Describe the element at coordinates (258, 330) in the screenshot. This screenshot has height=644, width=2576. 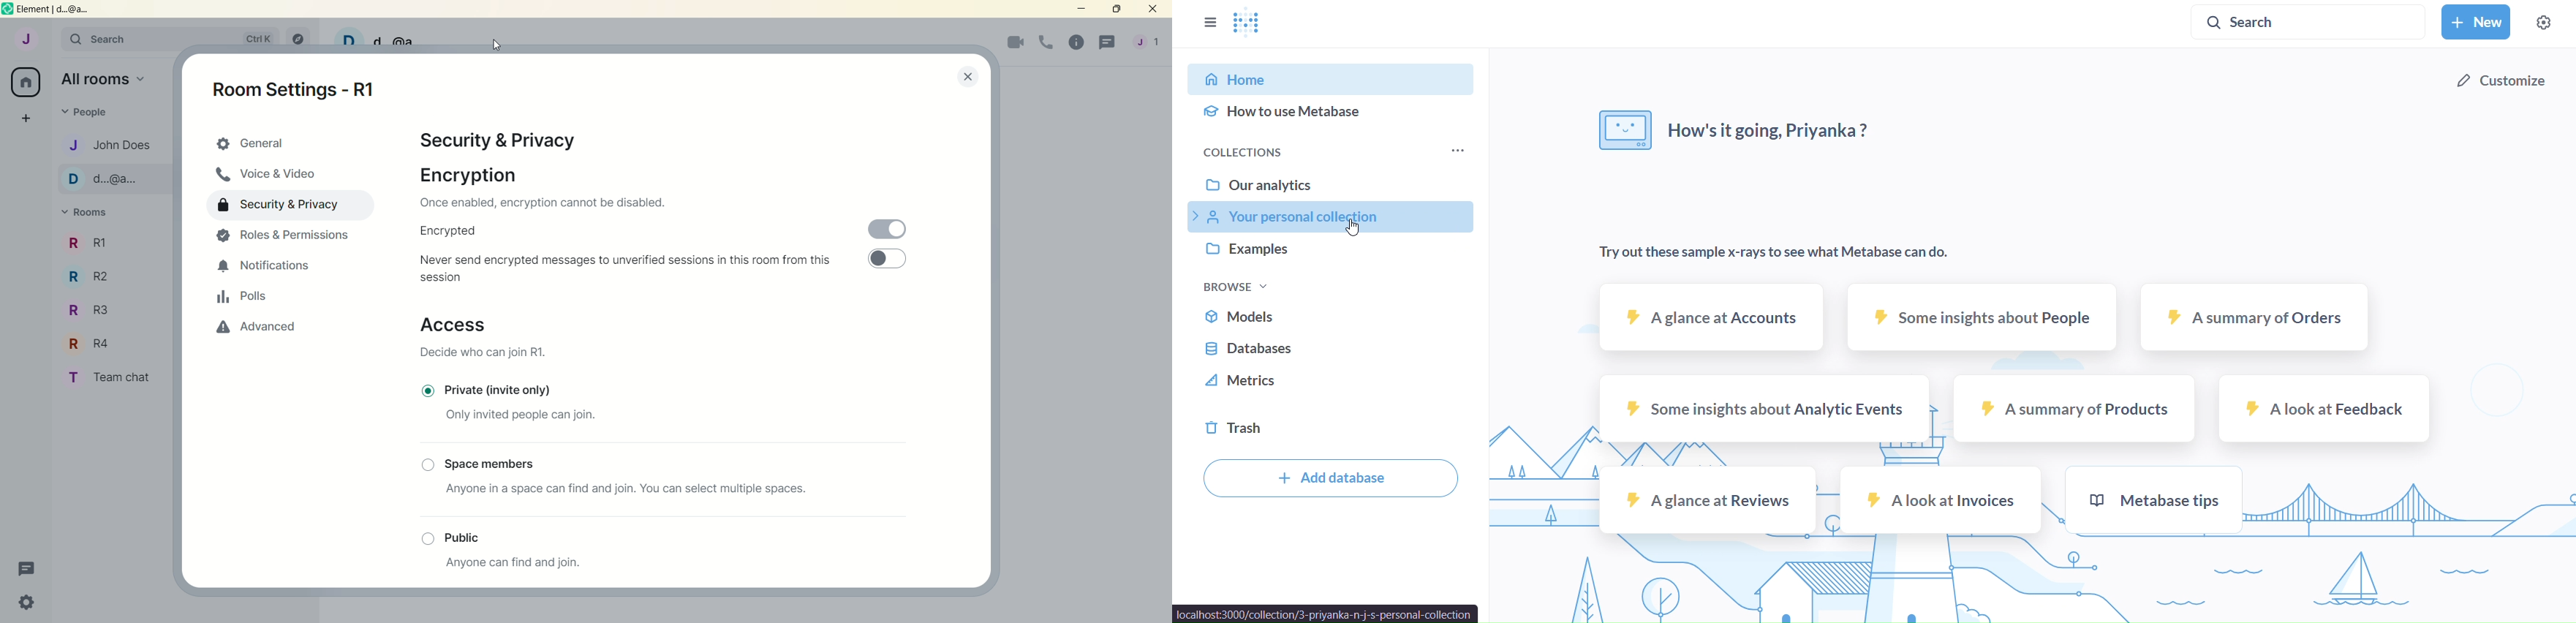
I see `advanced` at that location.